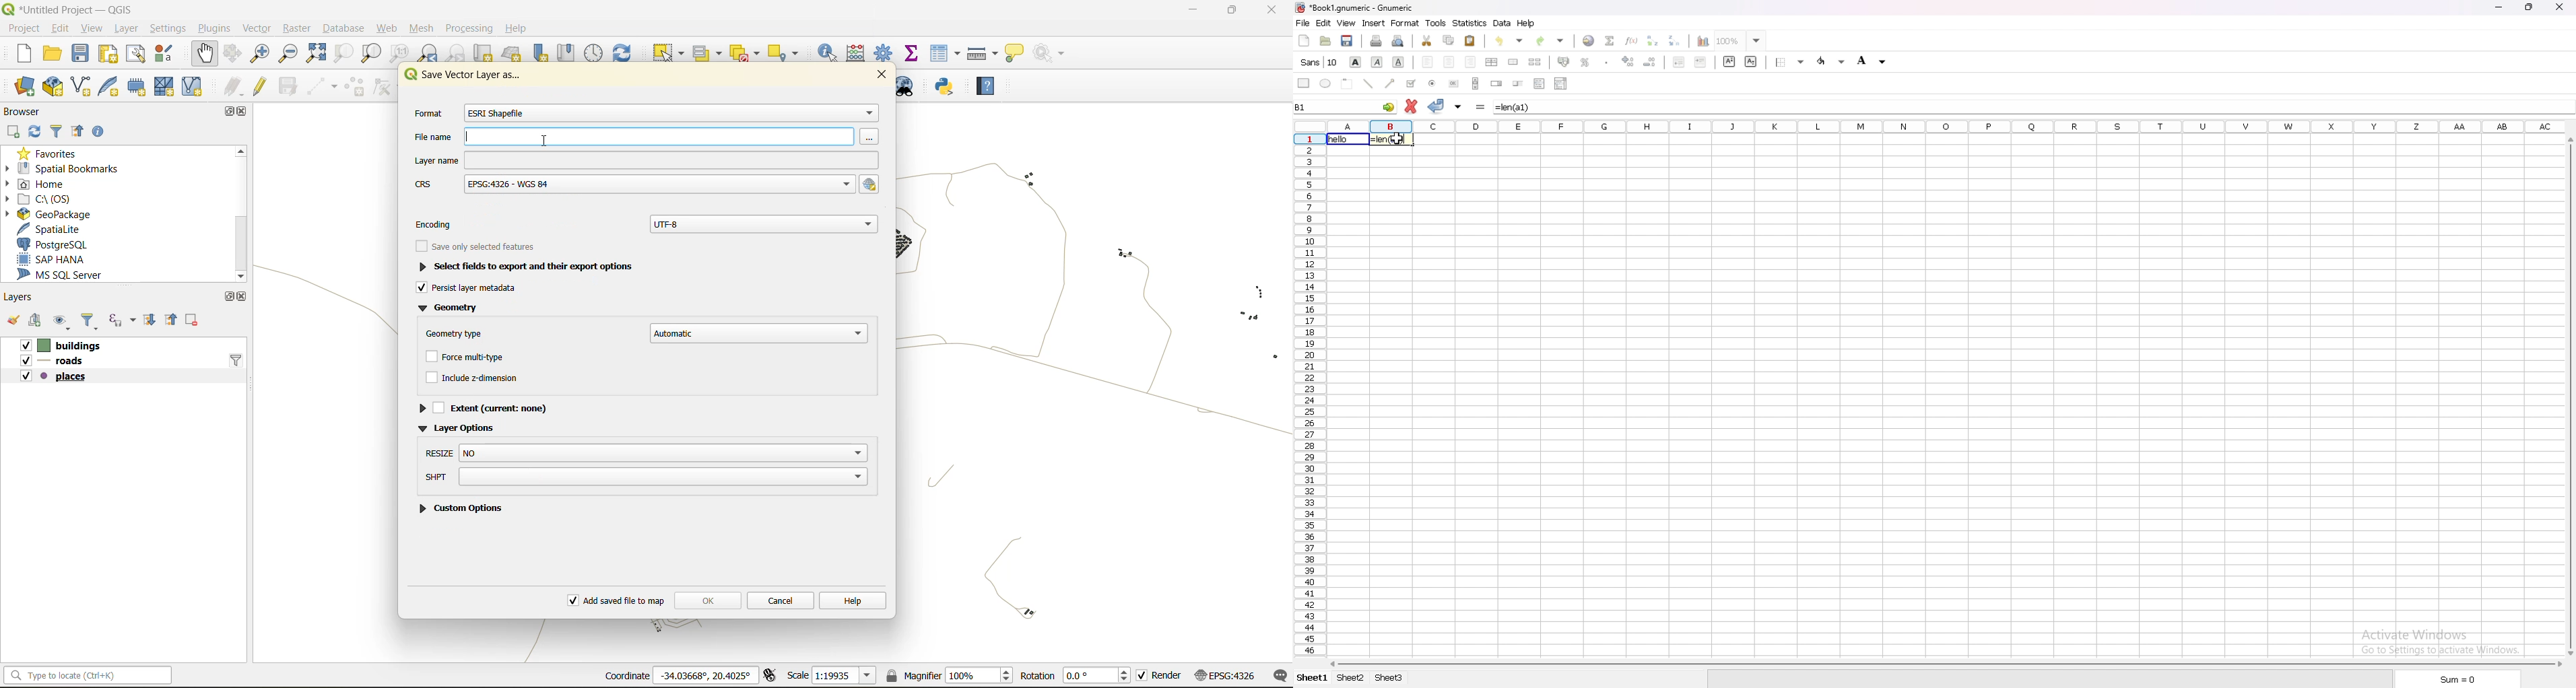 The image size is (2576, 700). What do you see at coordinates (857, 600) in the screenshot?
I see `help` at bounding box center [857, 600].